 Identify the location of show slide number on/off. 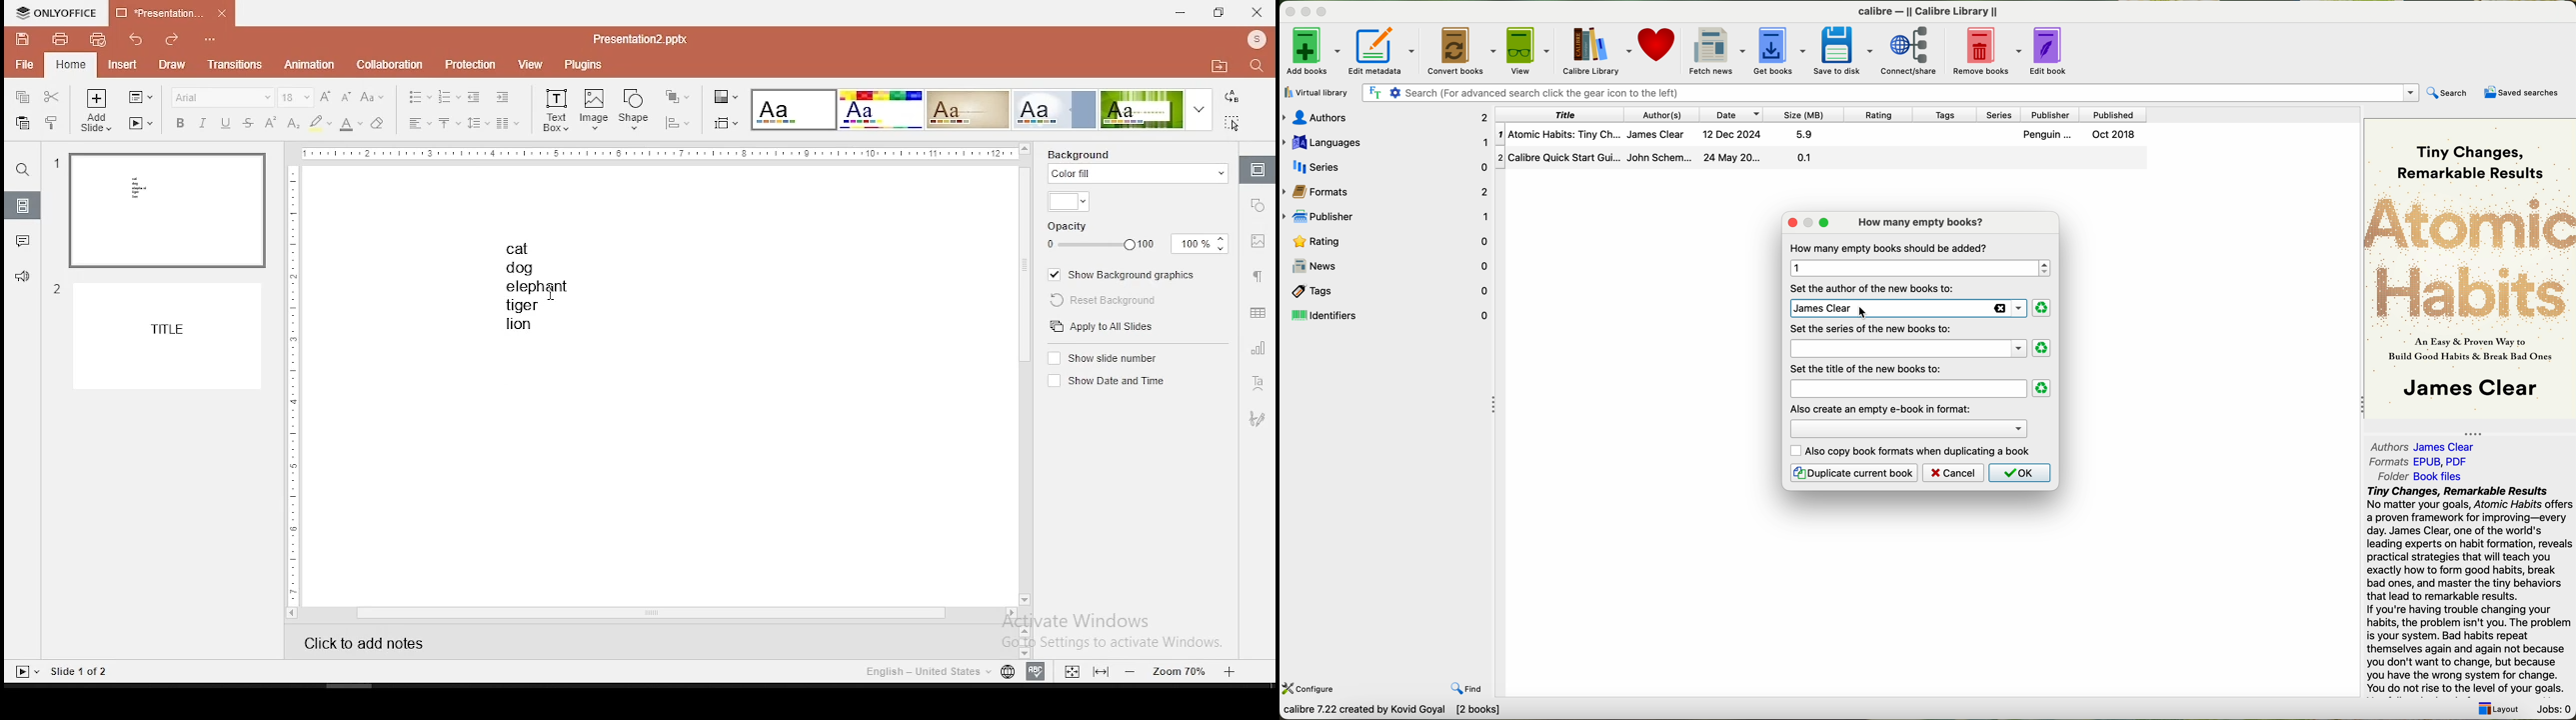
(1120, 358).